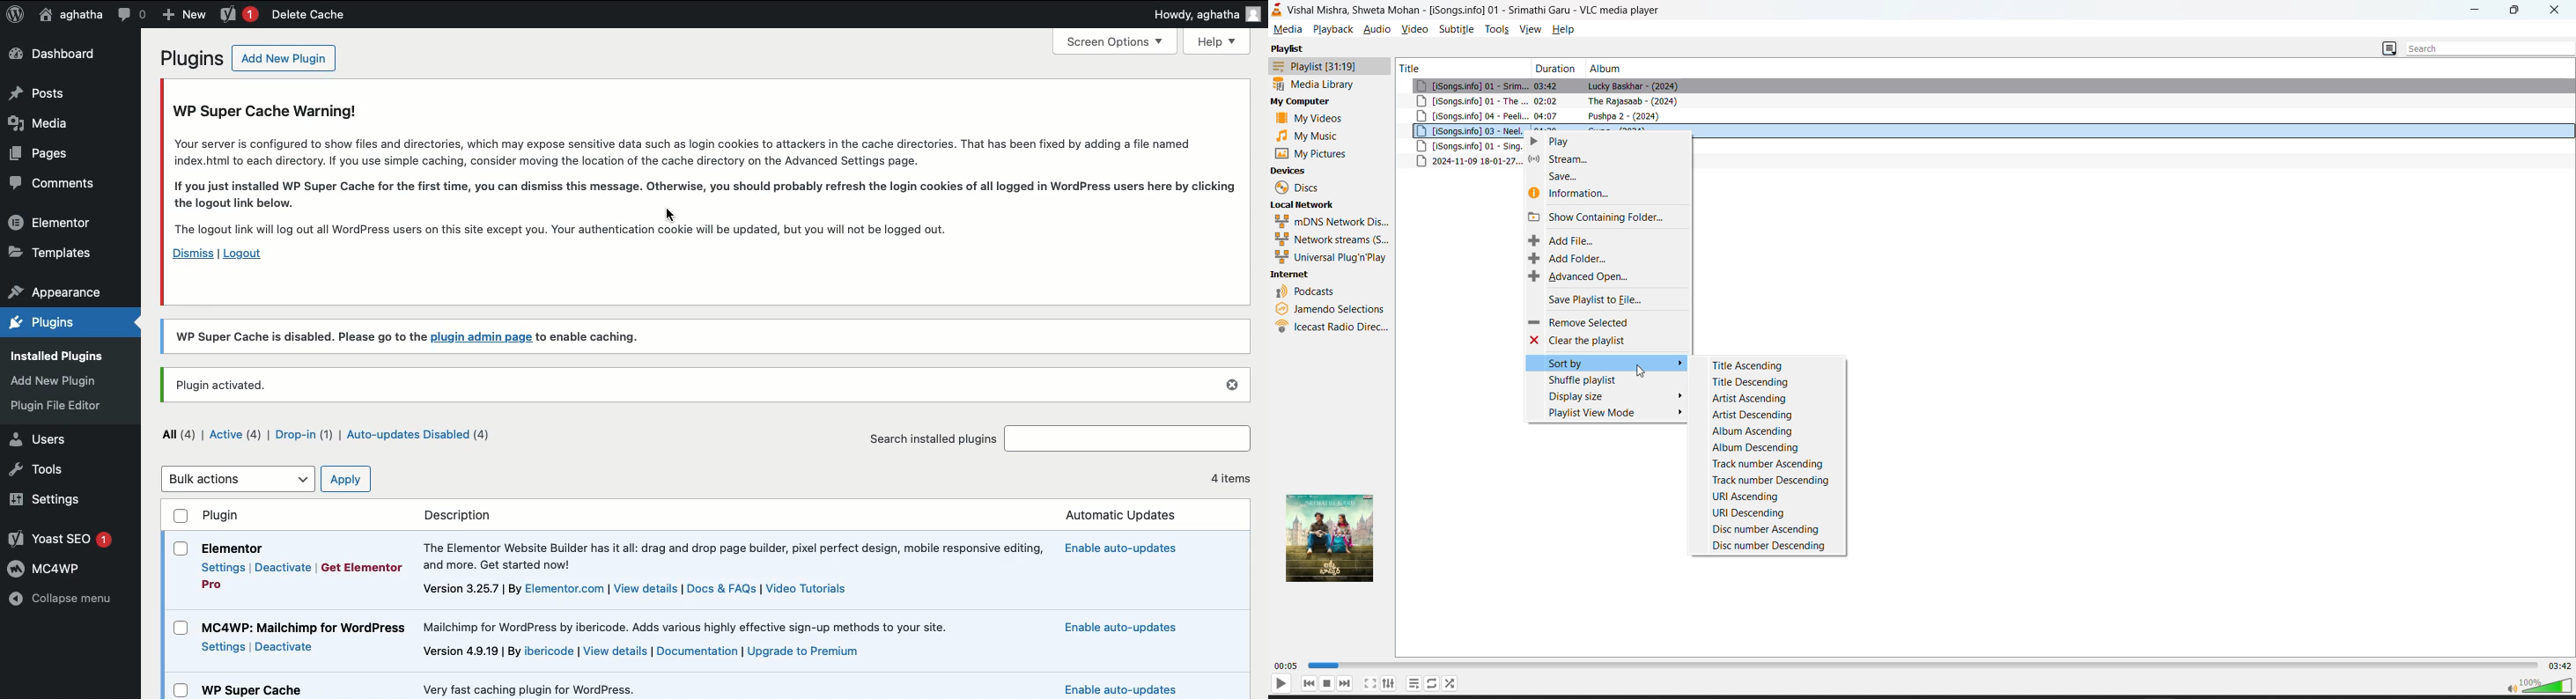 Image resolution: width=2576 pixels, height=700 pixels. I want to click on ‘The Elementor Website Builder has it all: drag and drop page builder, pixel perfect design, mobile responsive editing,
and more. Get started now!
Version 3.26.7 | By Elementor.com | View details | Docs & FAQs | Video Tutorials, so click(734, 565).